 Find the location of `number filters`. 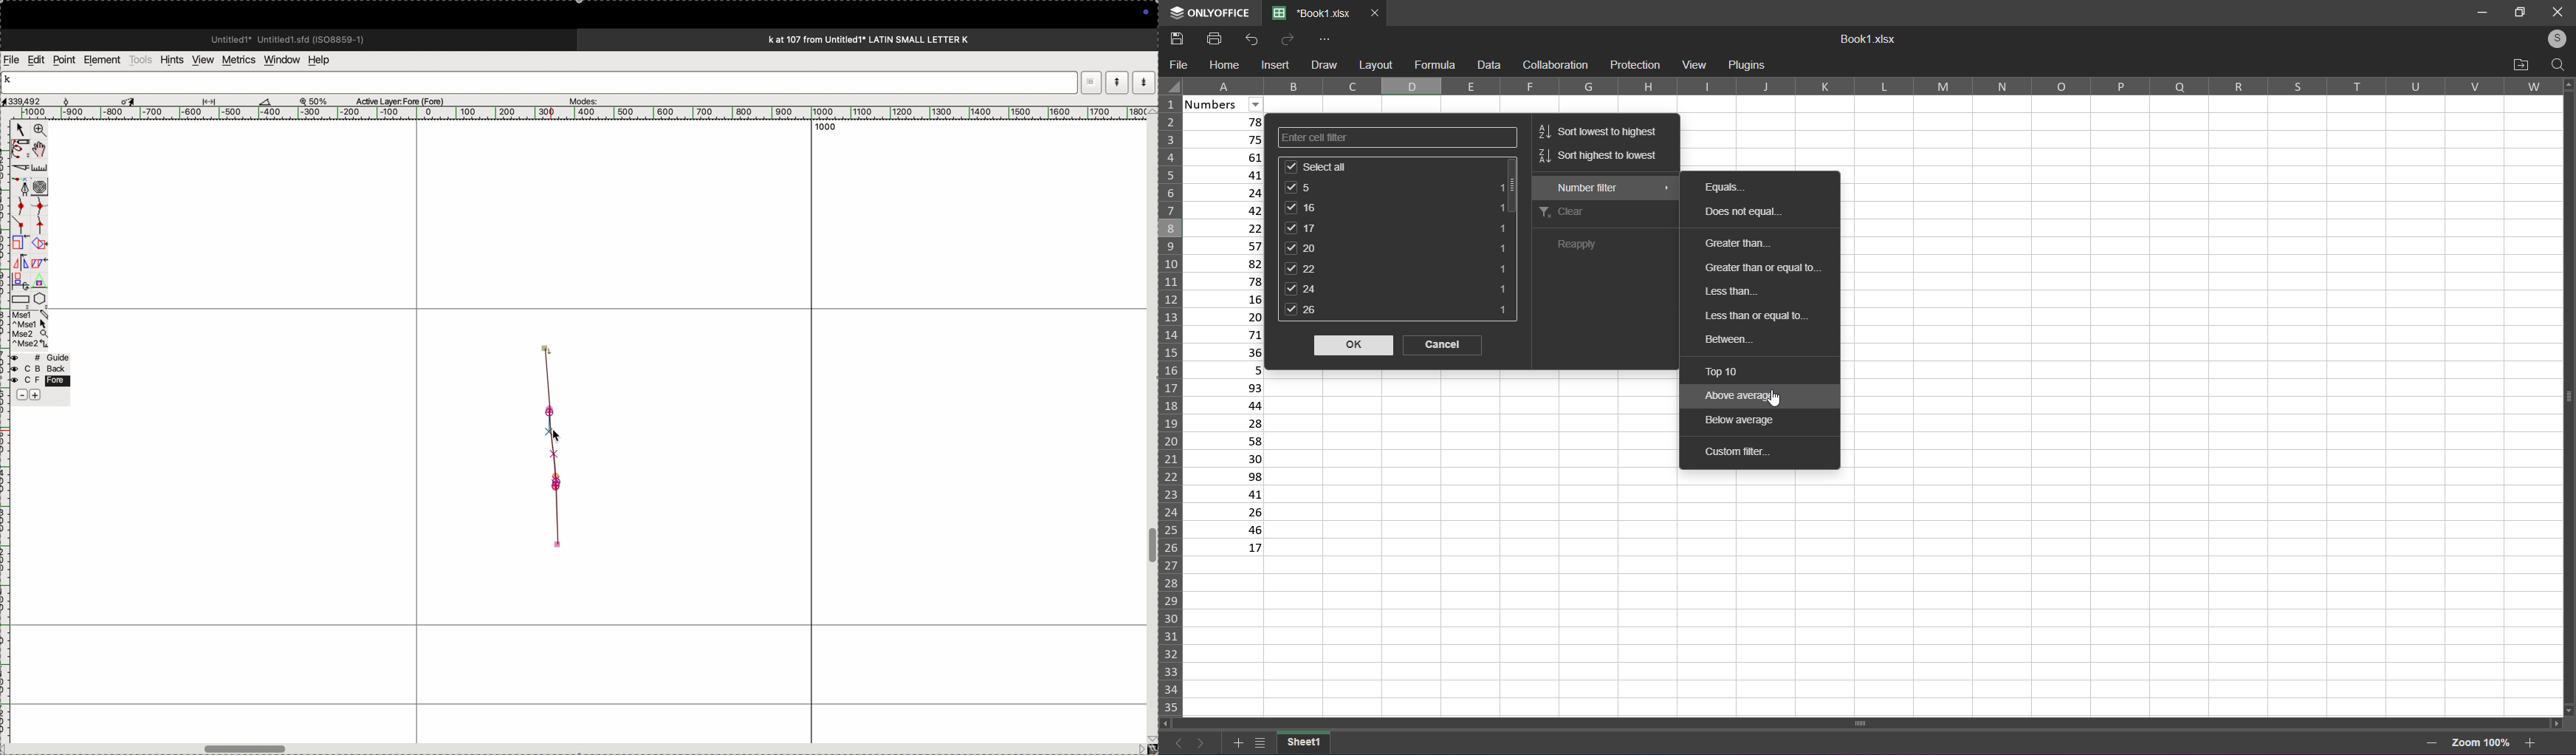

number filters is located at coordinates (1605, 188).